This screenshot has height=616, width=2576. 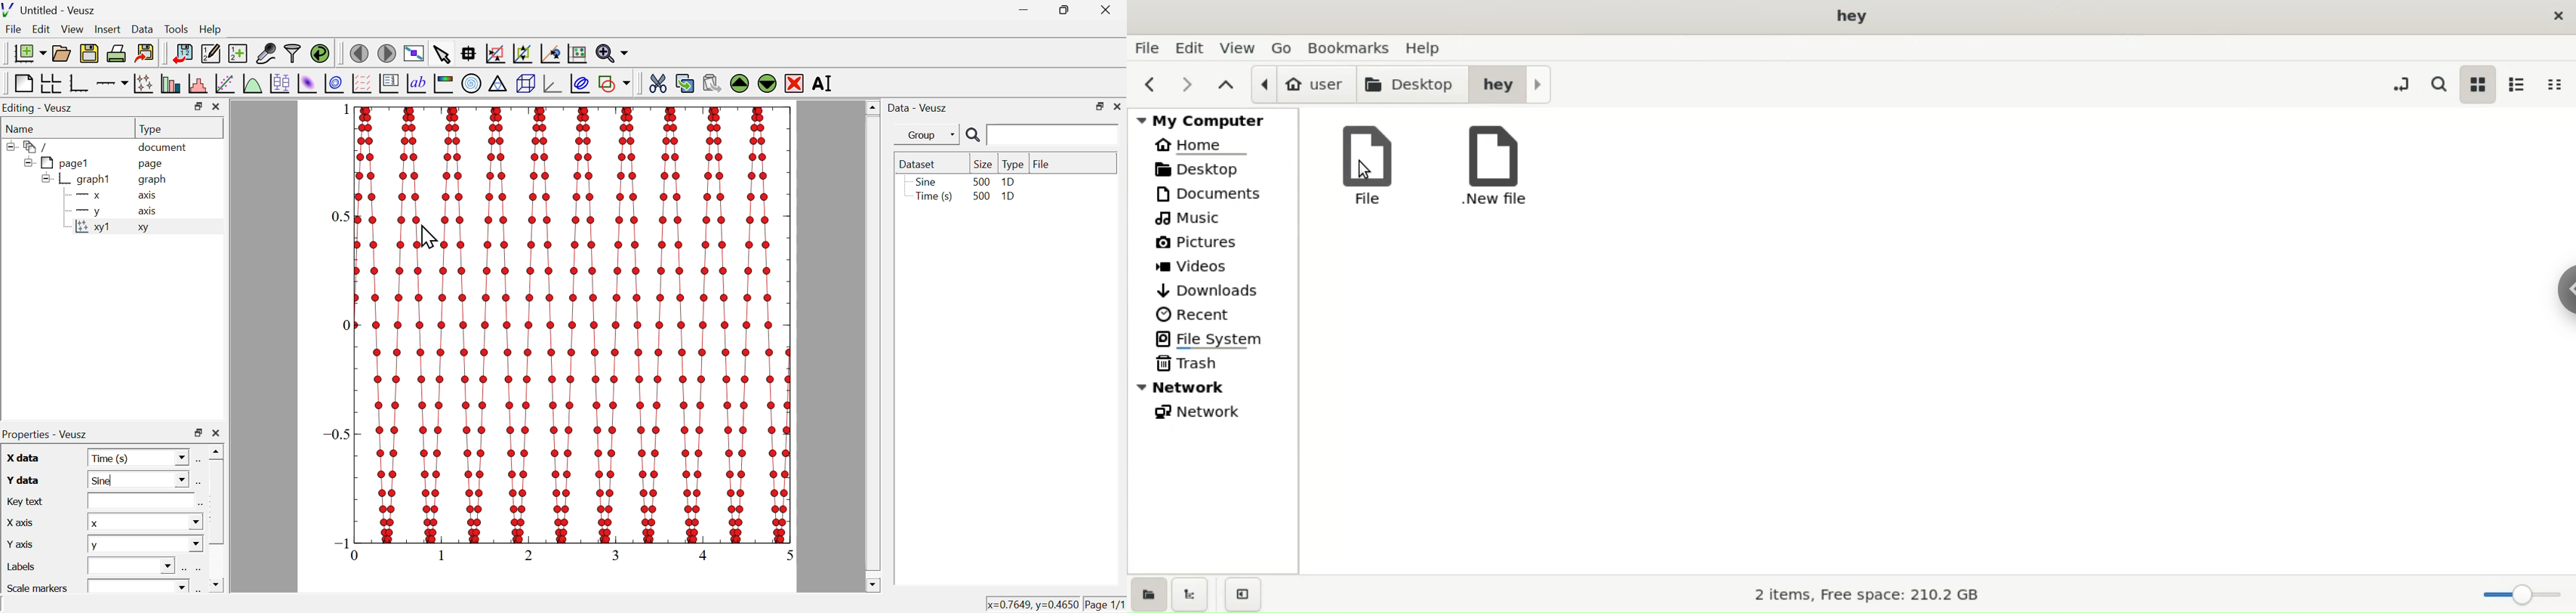 I want to click on view, so click(x=73, y=29).